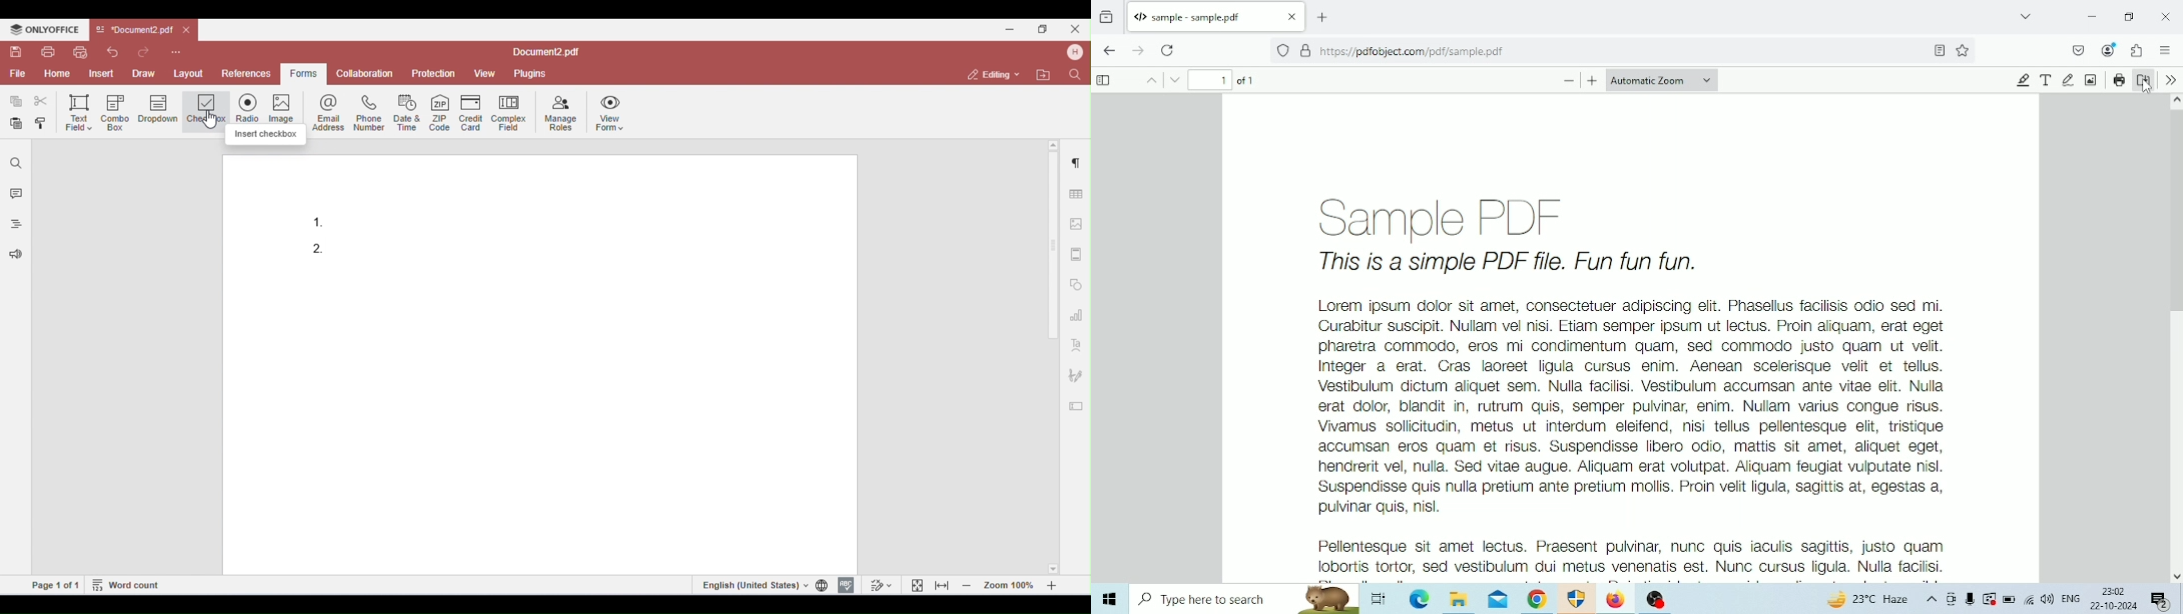  I want to click on Warning, so click(1989, 599).